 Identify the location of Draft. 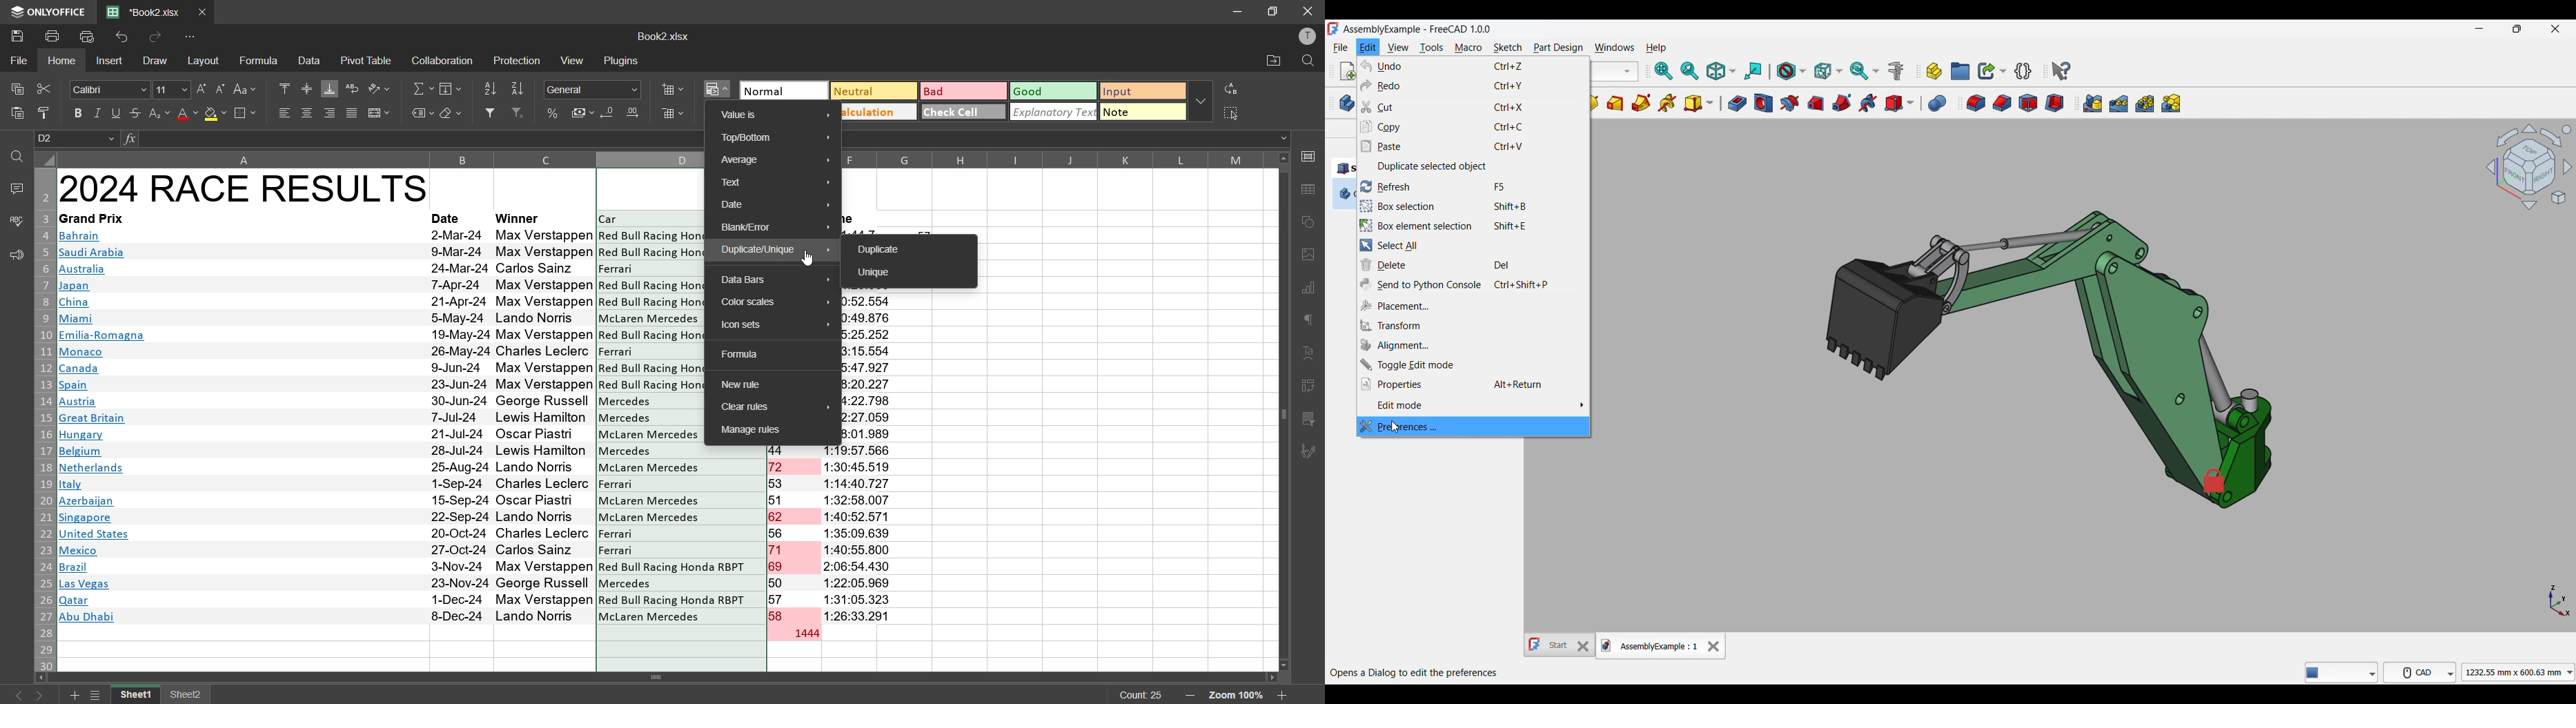
(2029, 103).